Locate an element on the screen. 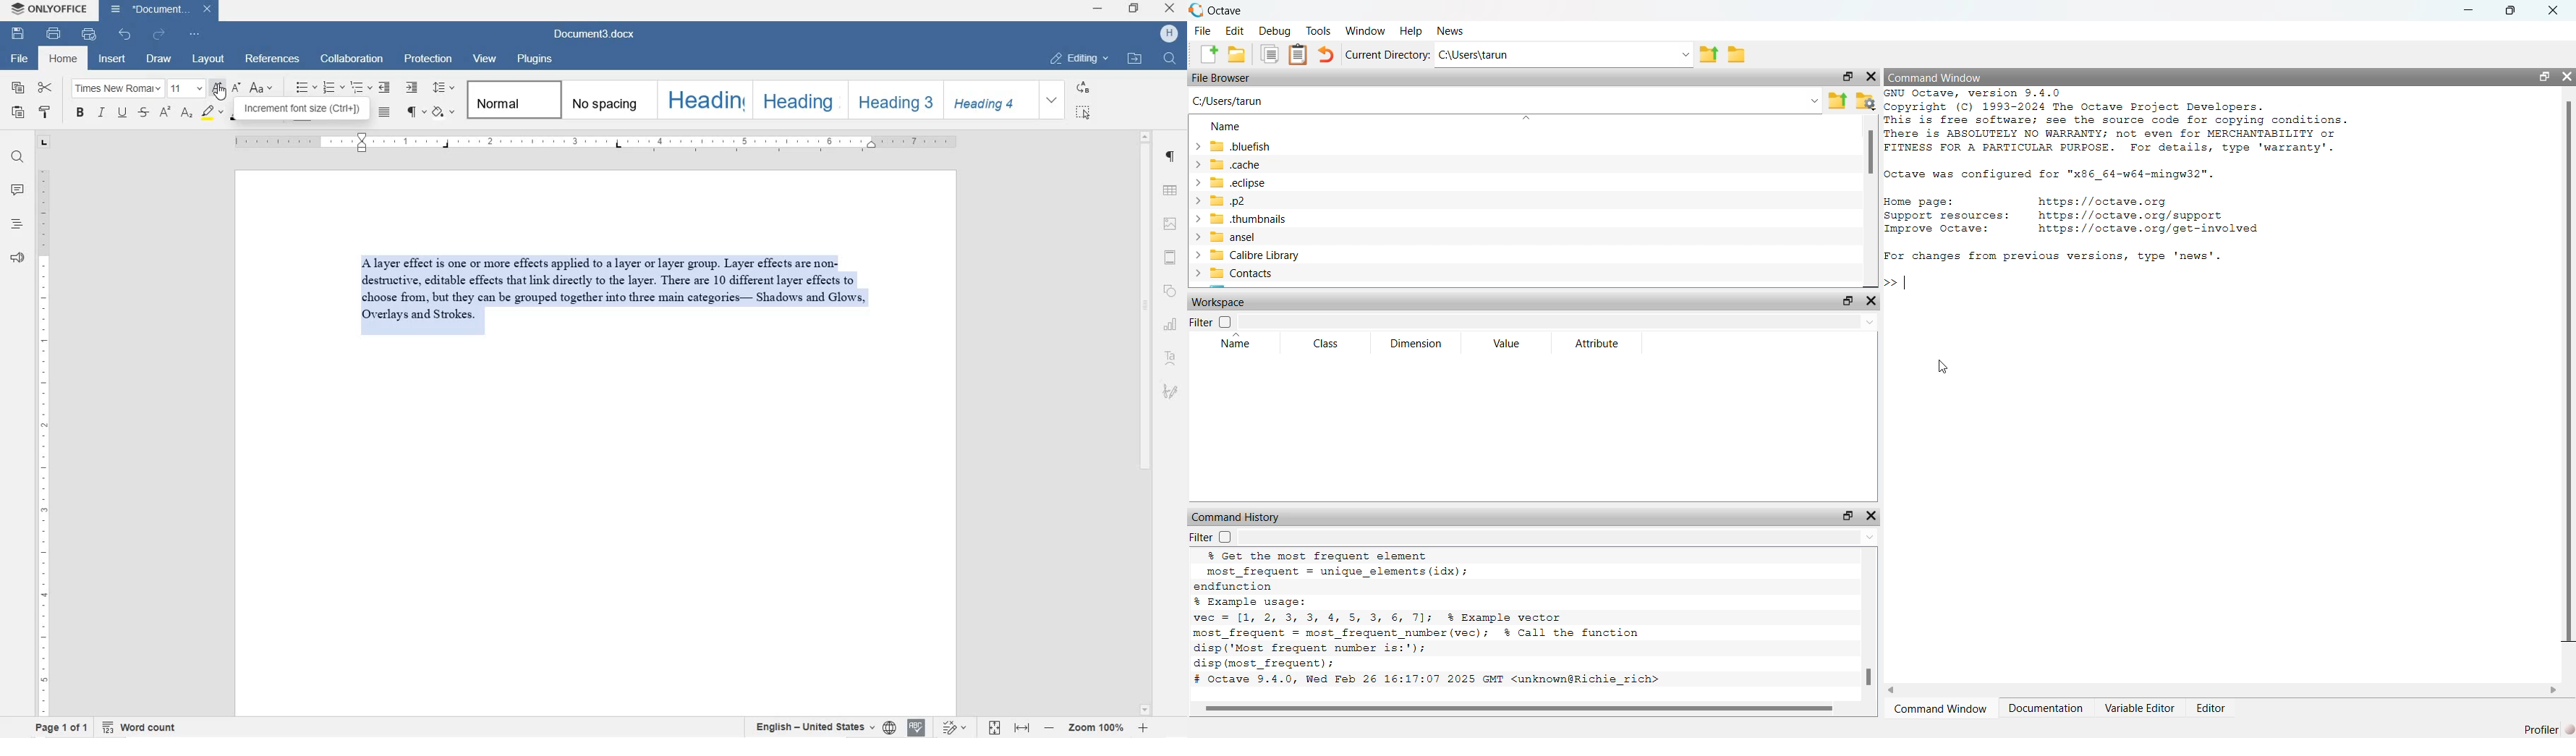 The height and width of the screenshot is (756, 2576). expand/collapse is located at coordinates (1196, 164).